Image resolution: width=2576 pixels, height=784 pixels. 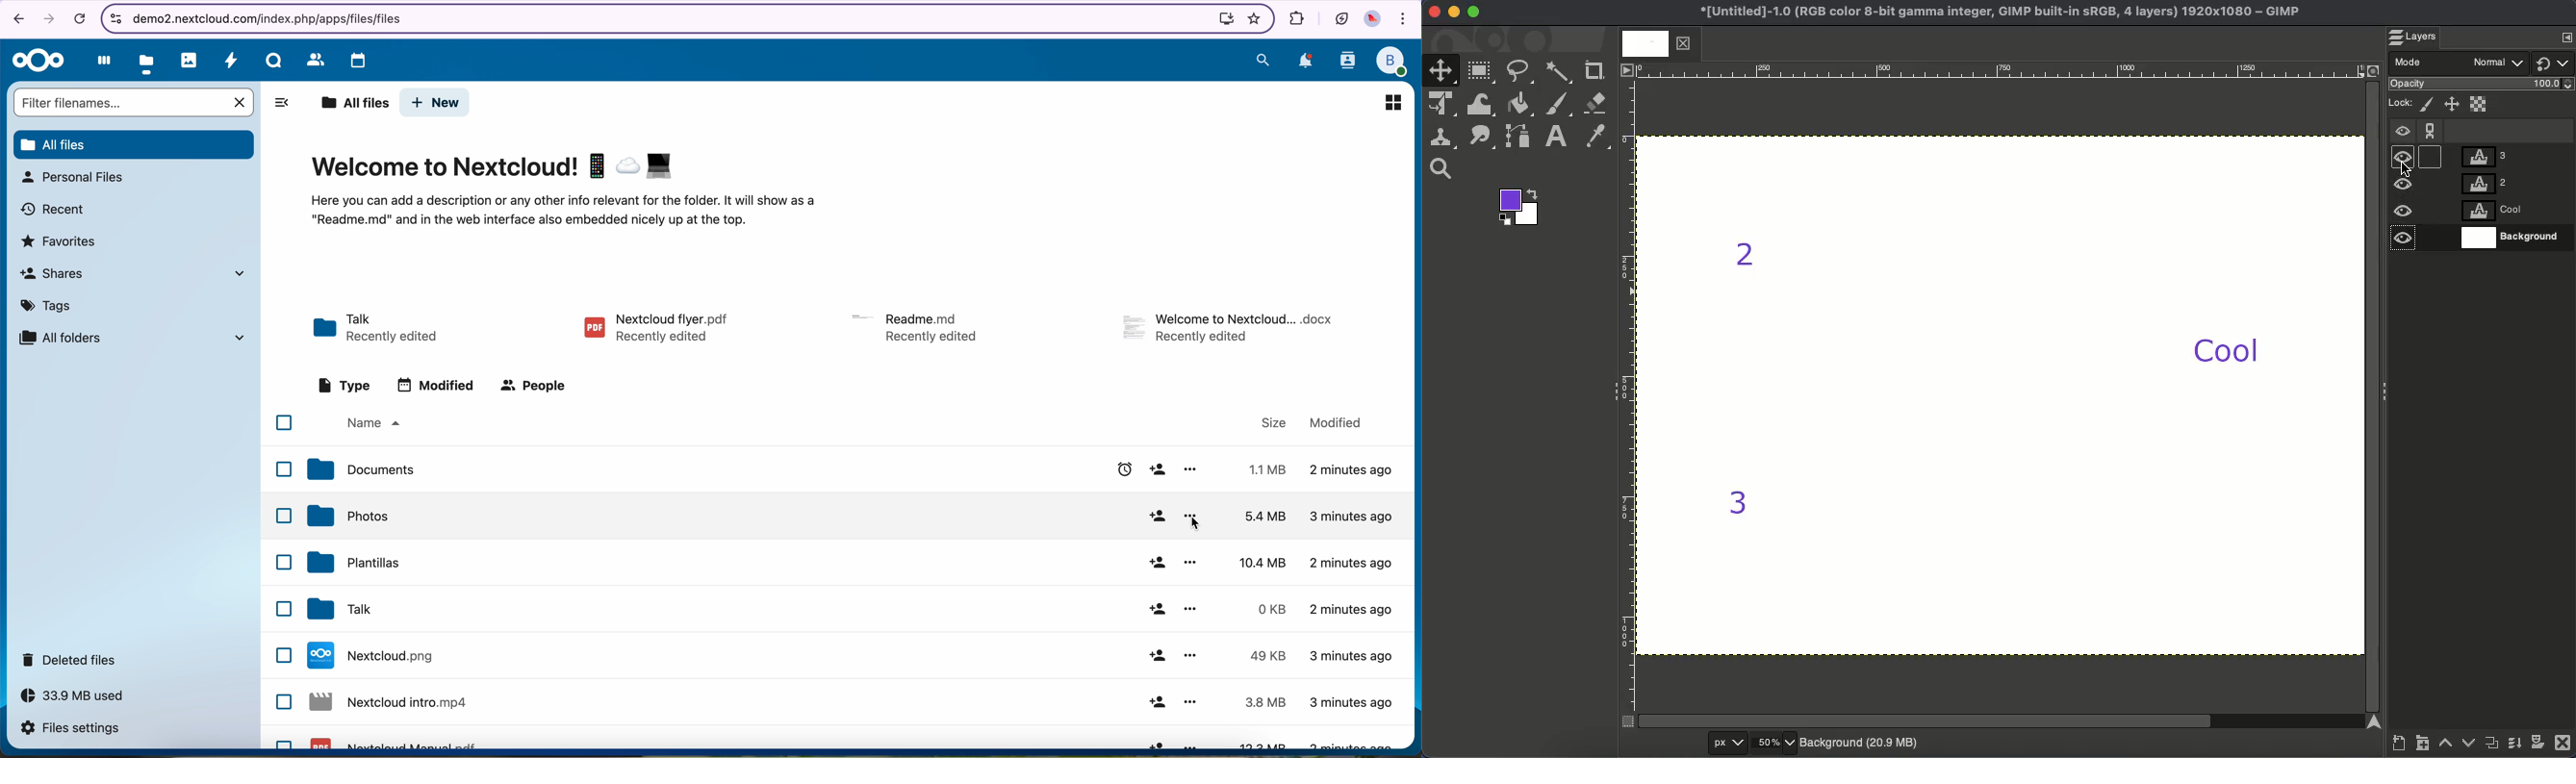 What do you see at coordinates (232, 60) in the screenshot?
I see `activity` at bounding box center [232, 60].